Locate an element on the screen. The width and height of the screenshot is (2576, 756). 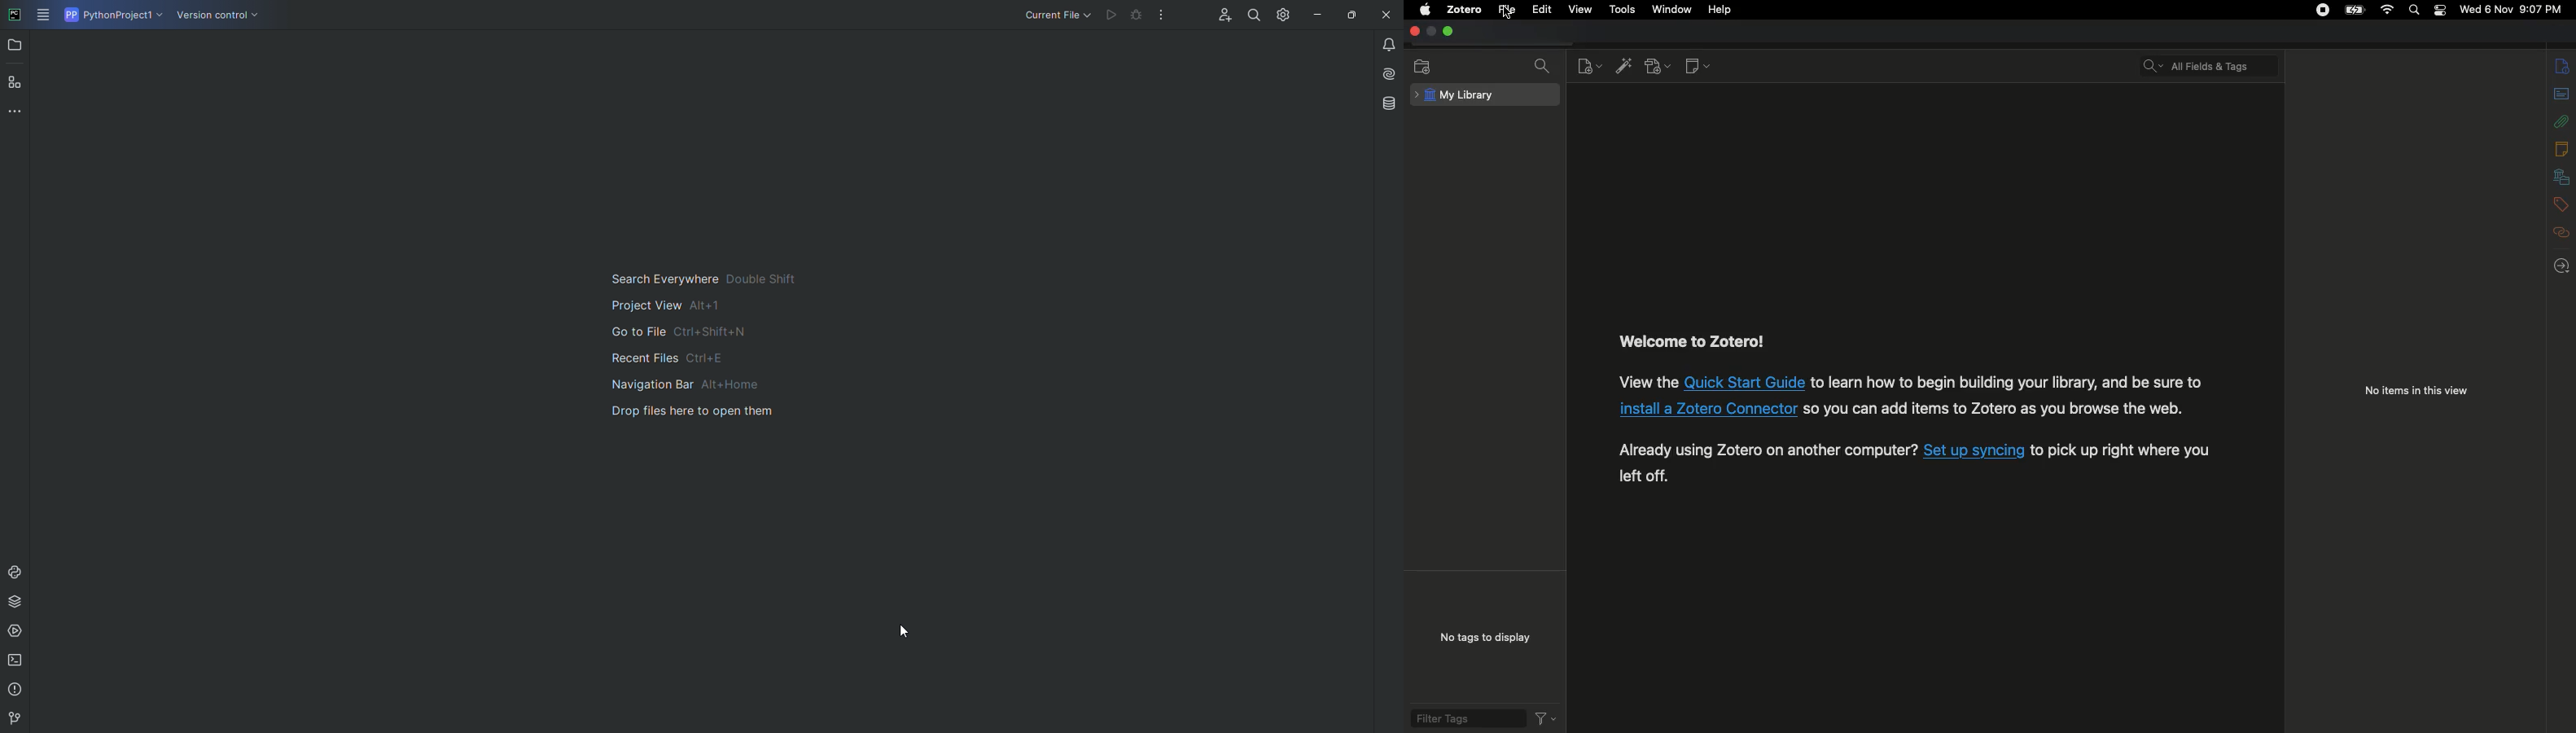
Libraries and collections is located at coordinates (2561, 178).